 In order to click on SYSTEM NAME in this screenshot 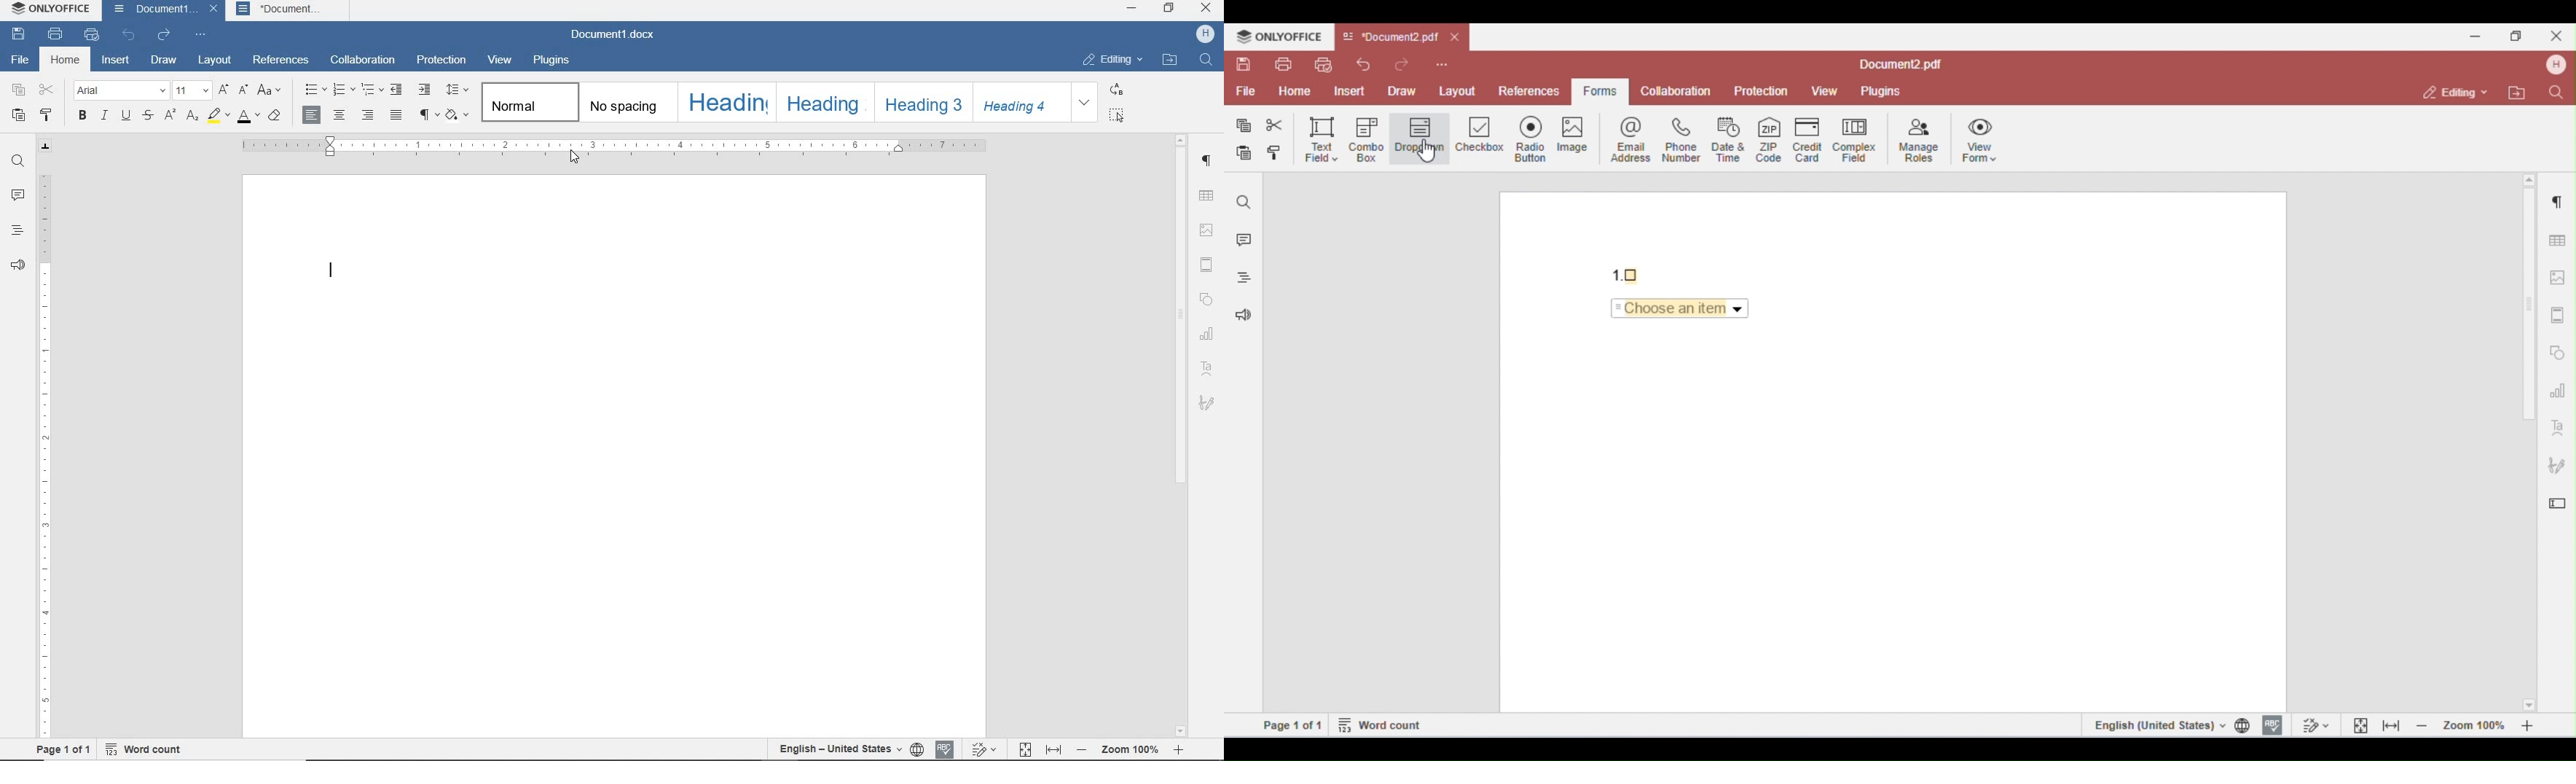, I will do `click(52, 11)`.